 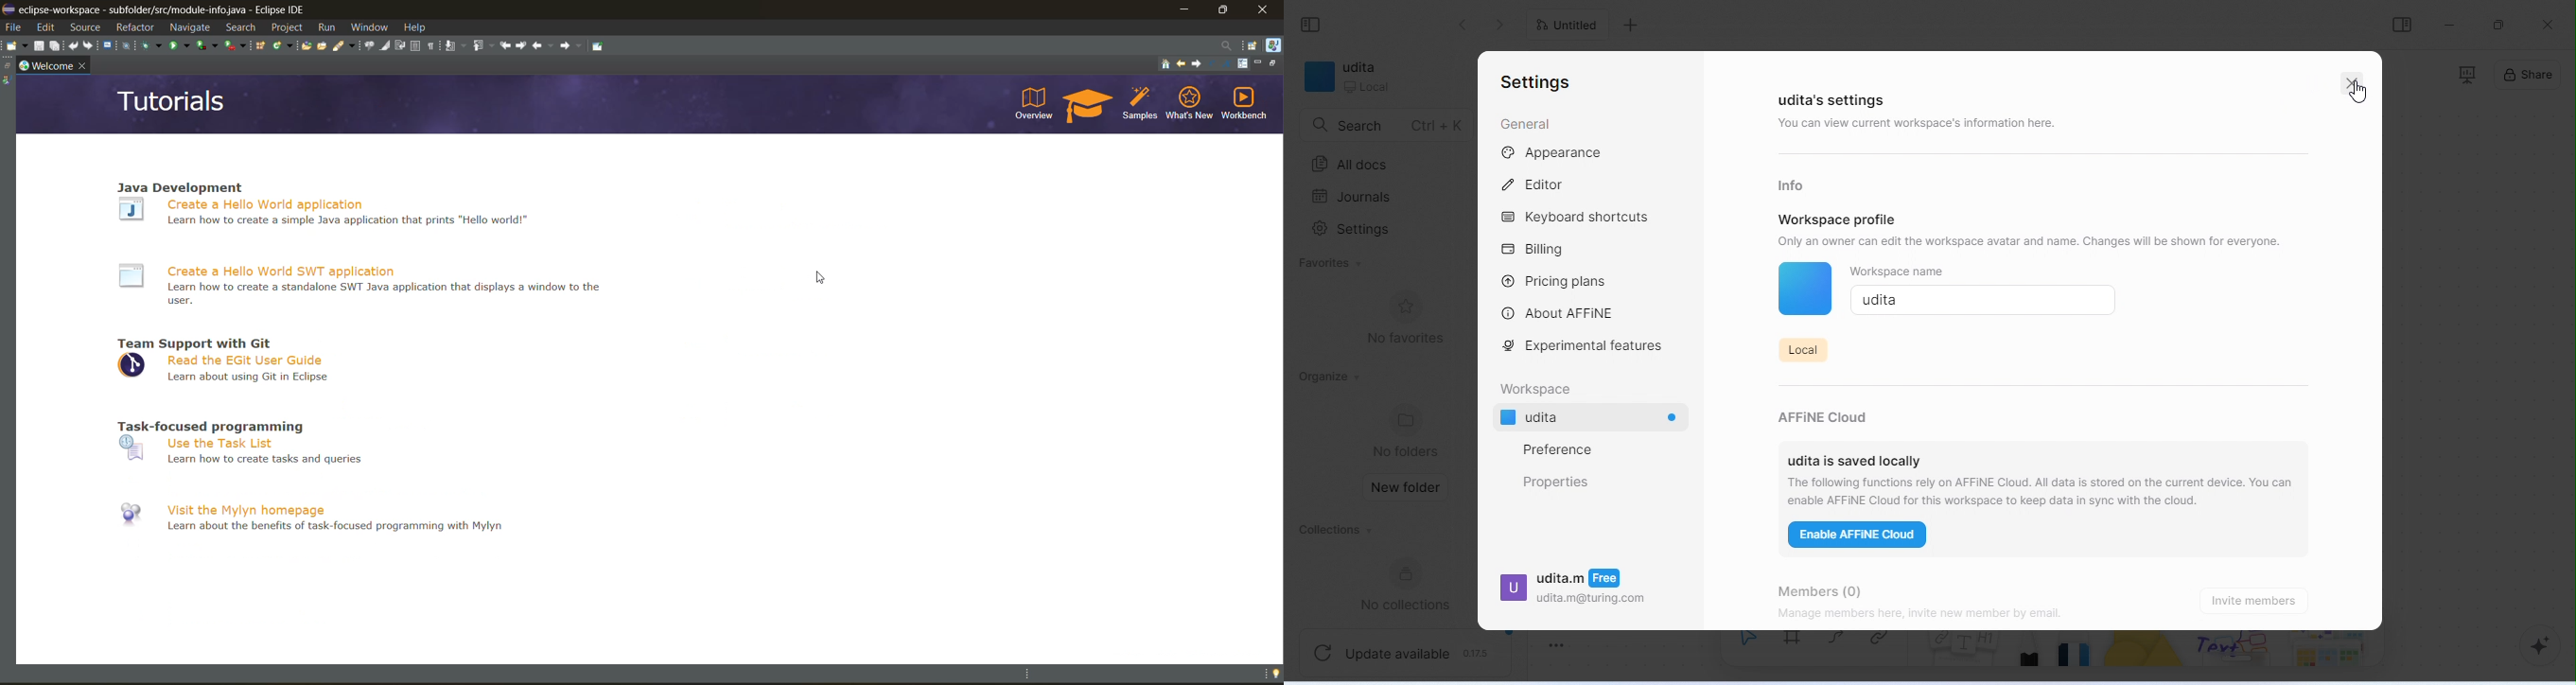 I want to click on overview, so click(x=1033, y=103).